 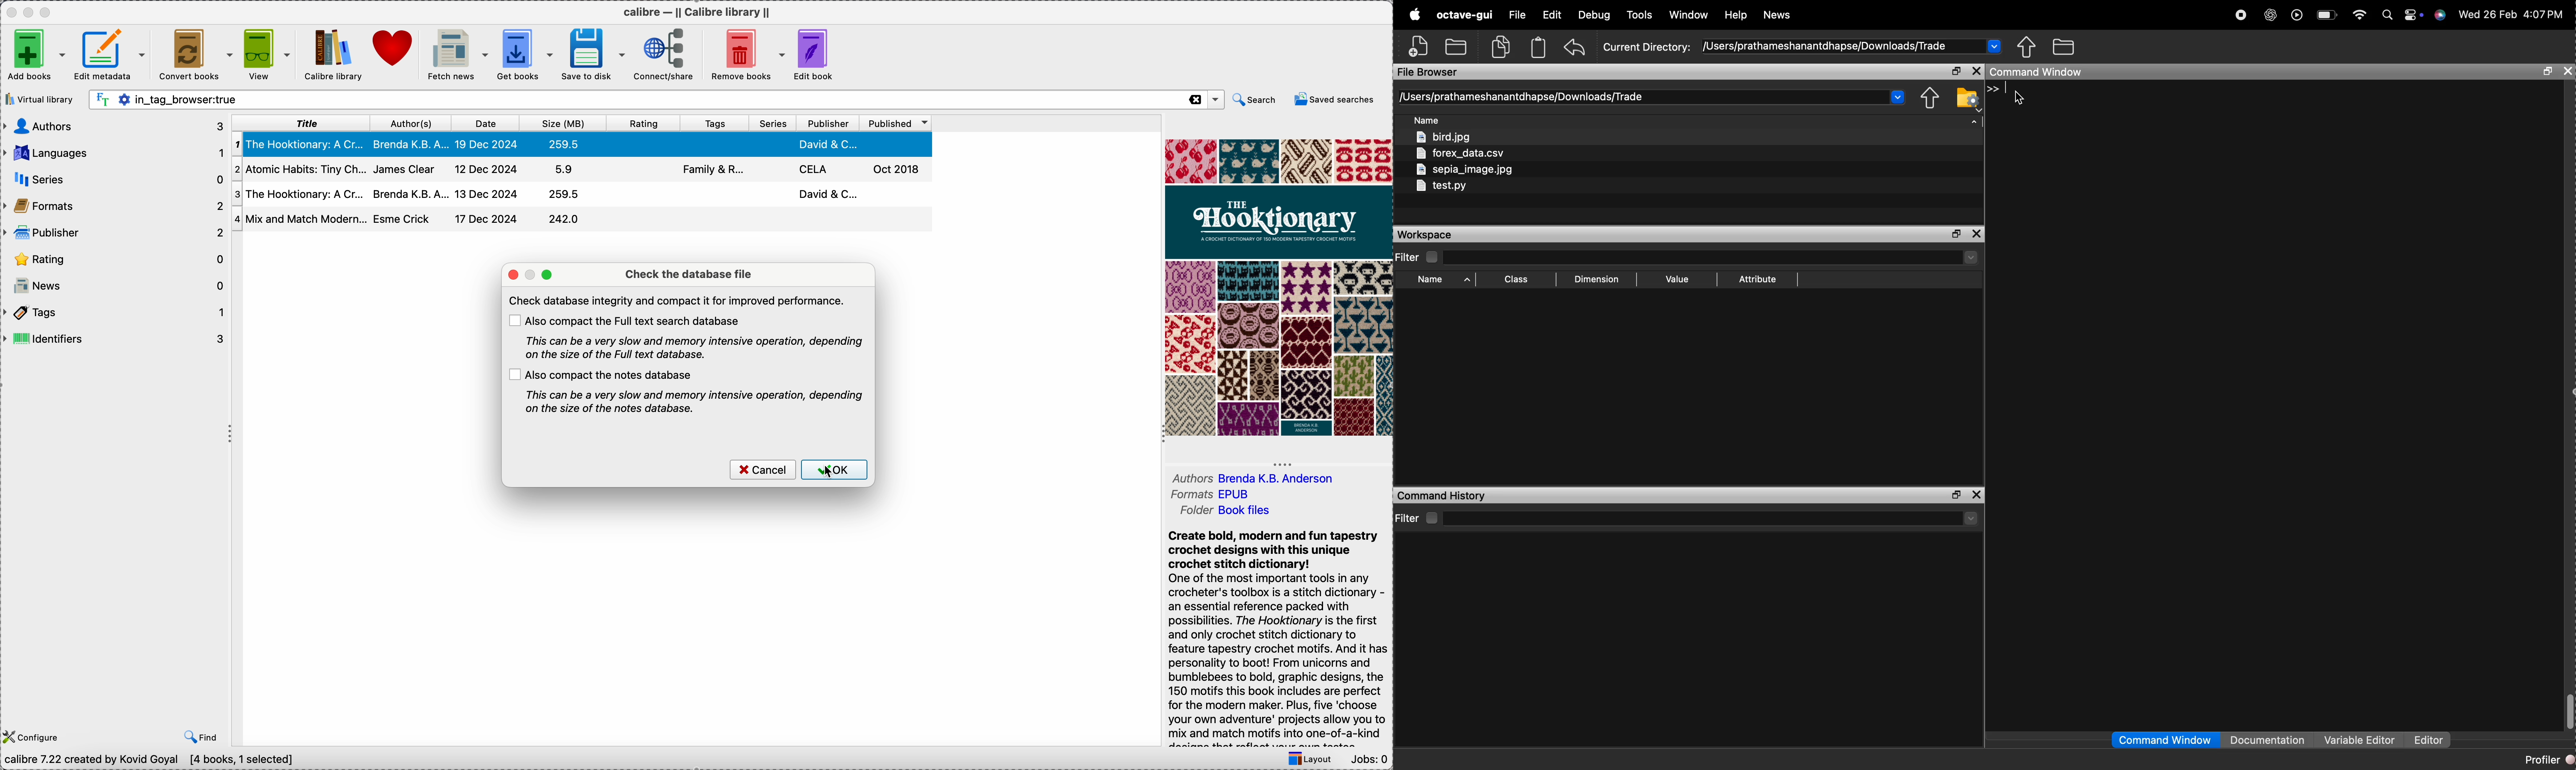 What do you see at coordinates (664, 55) in the screenshot?
I see `connect/share` at bounding box center [664, 55].